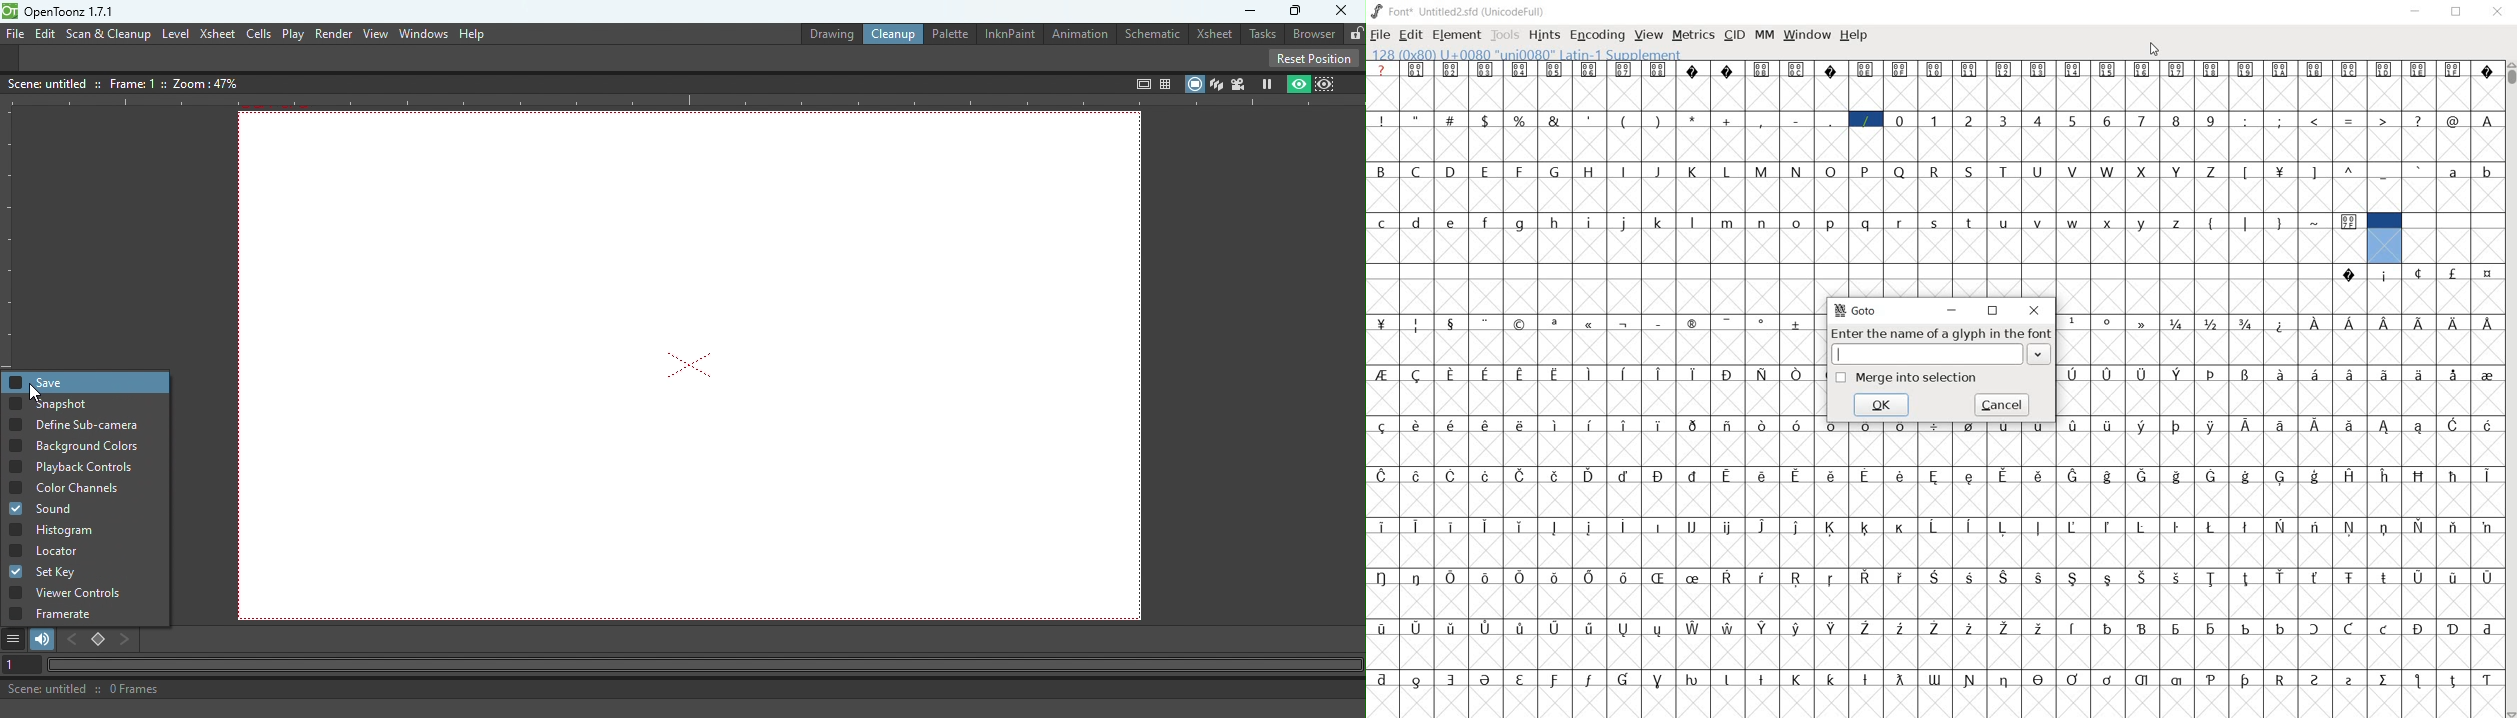 The height and width of the screenshot is (728, 2520). What do you see at coordinates (1901, 577) in the screenshot?
I see `Symbol` at bounding box center [1901, 577].